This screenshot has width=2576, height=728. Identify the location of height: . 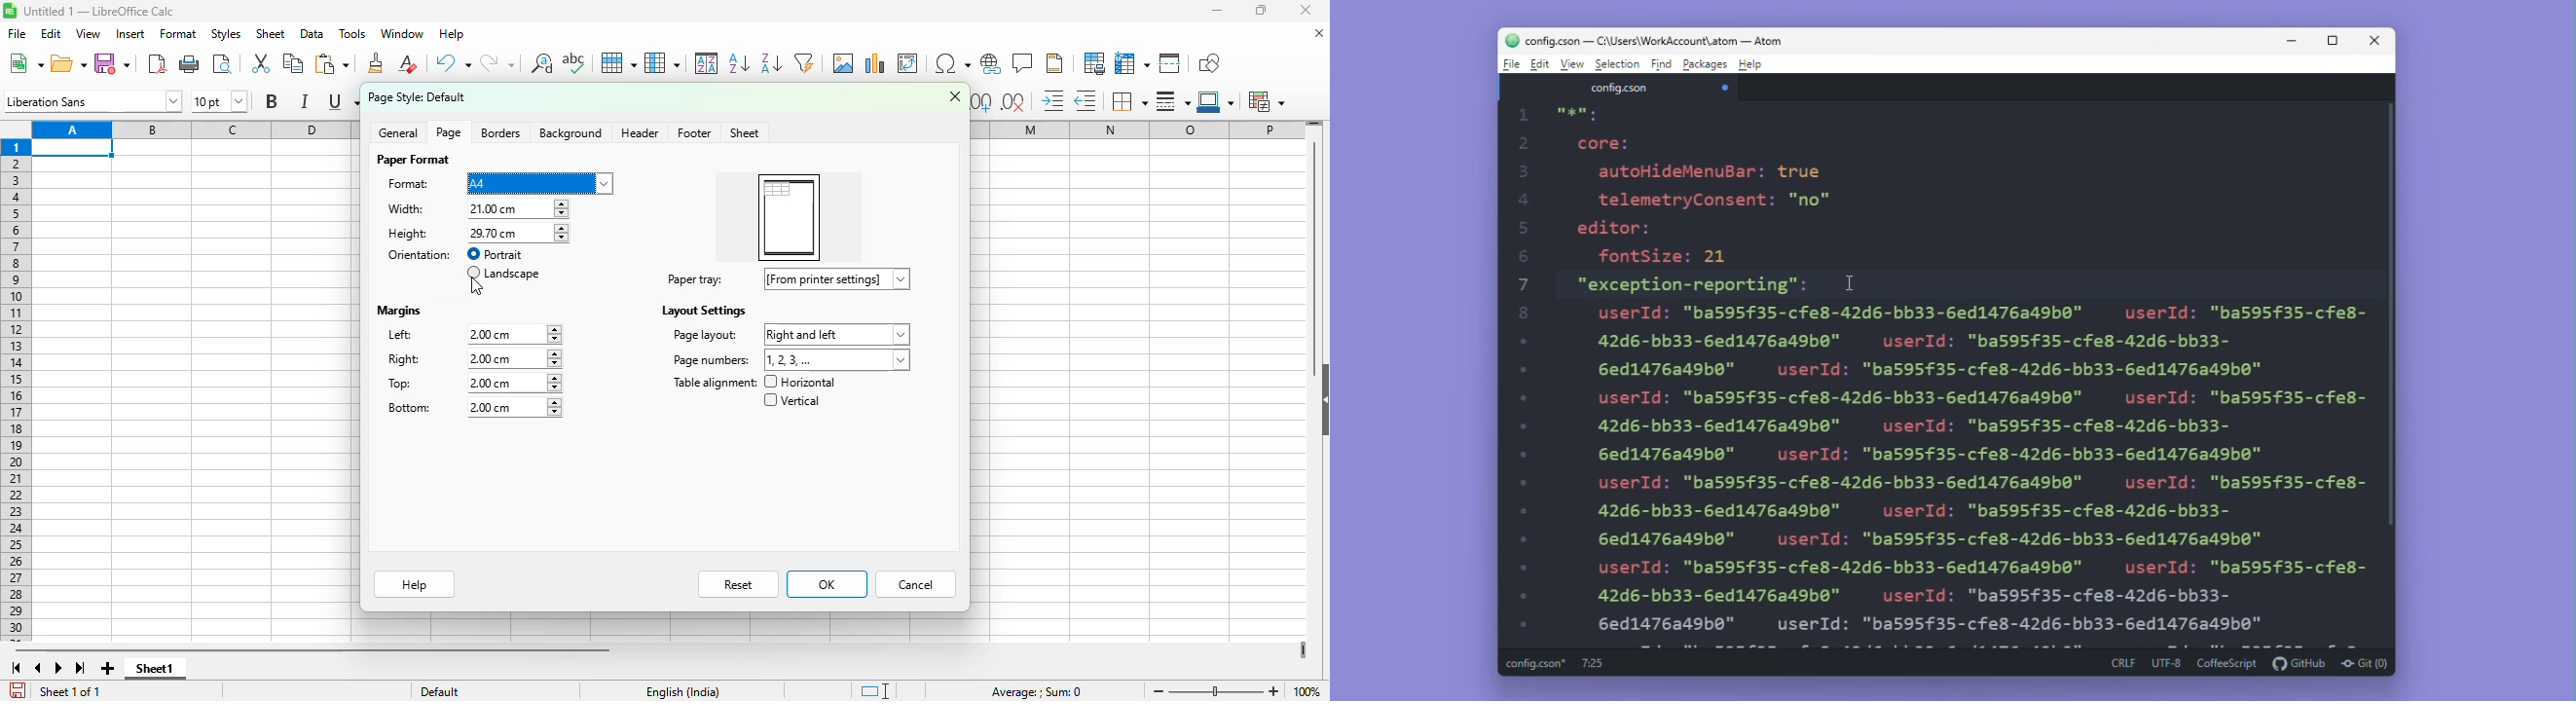
(408, 234).